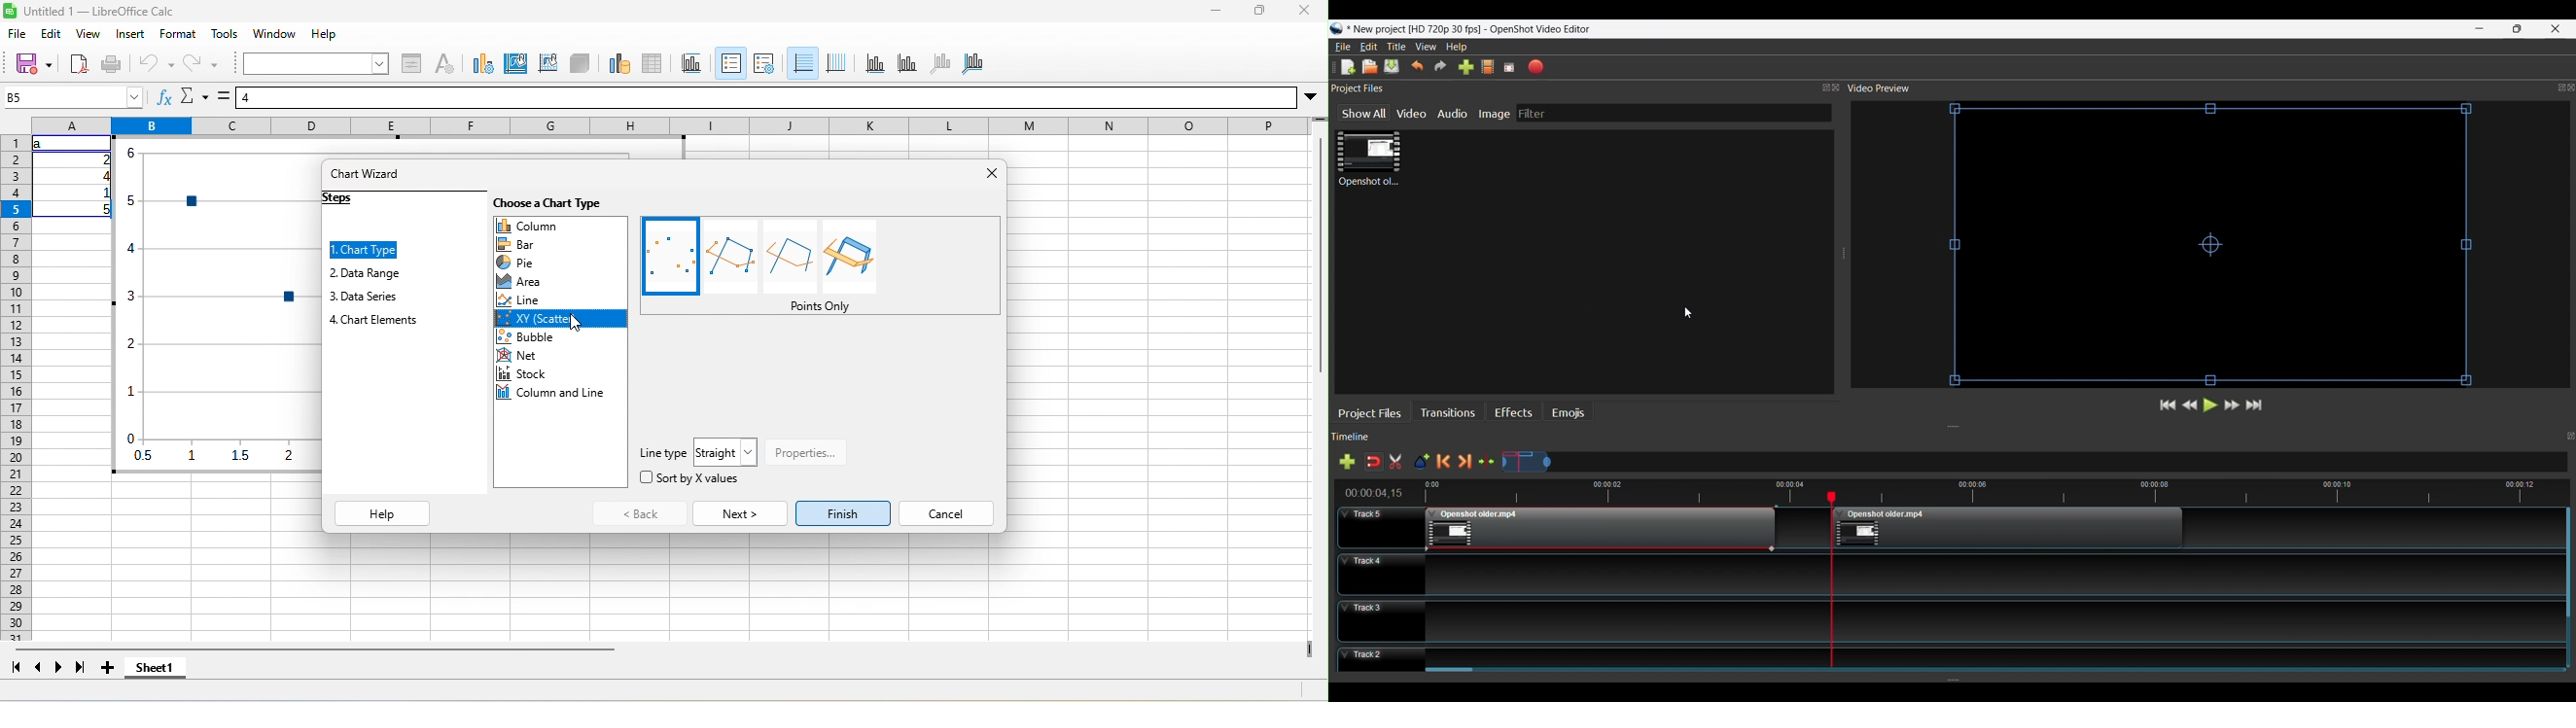 The width and height of the screenshot is (2576, 728). I want to click on undo, so click(155, 64).